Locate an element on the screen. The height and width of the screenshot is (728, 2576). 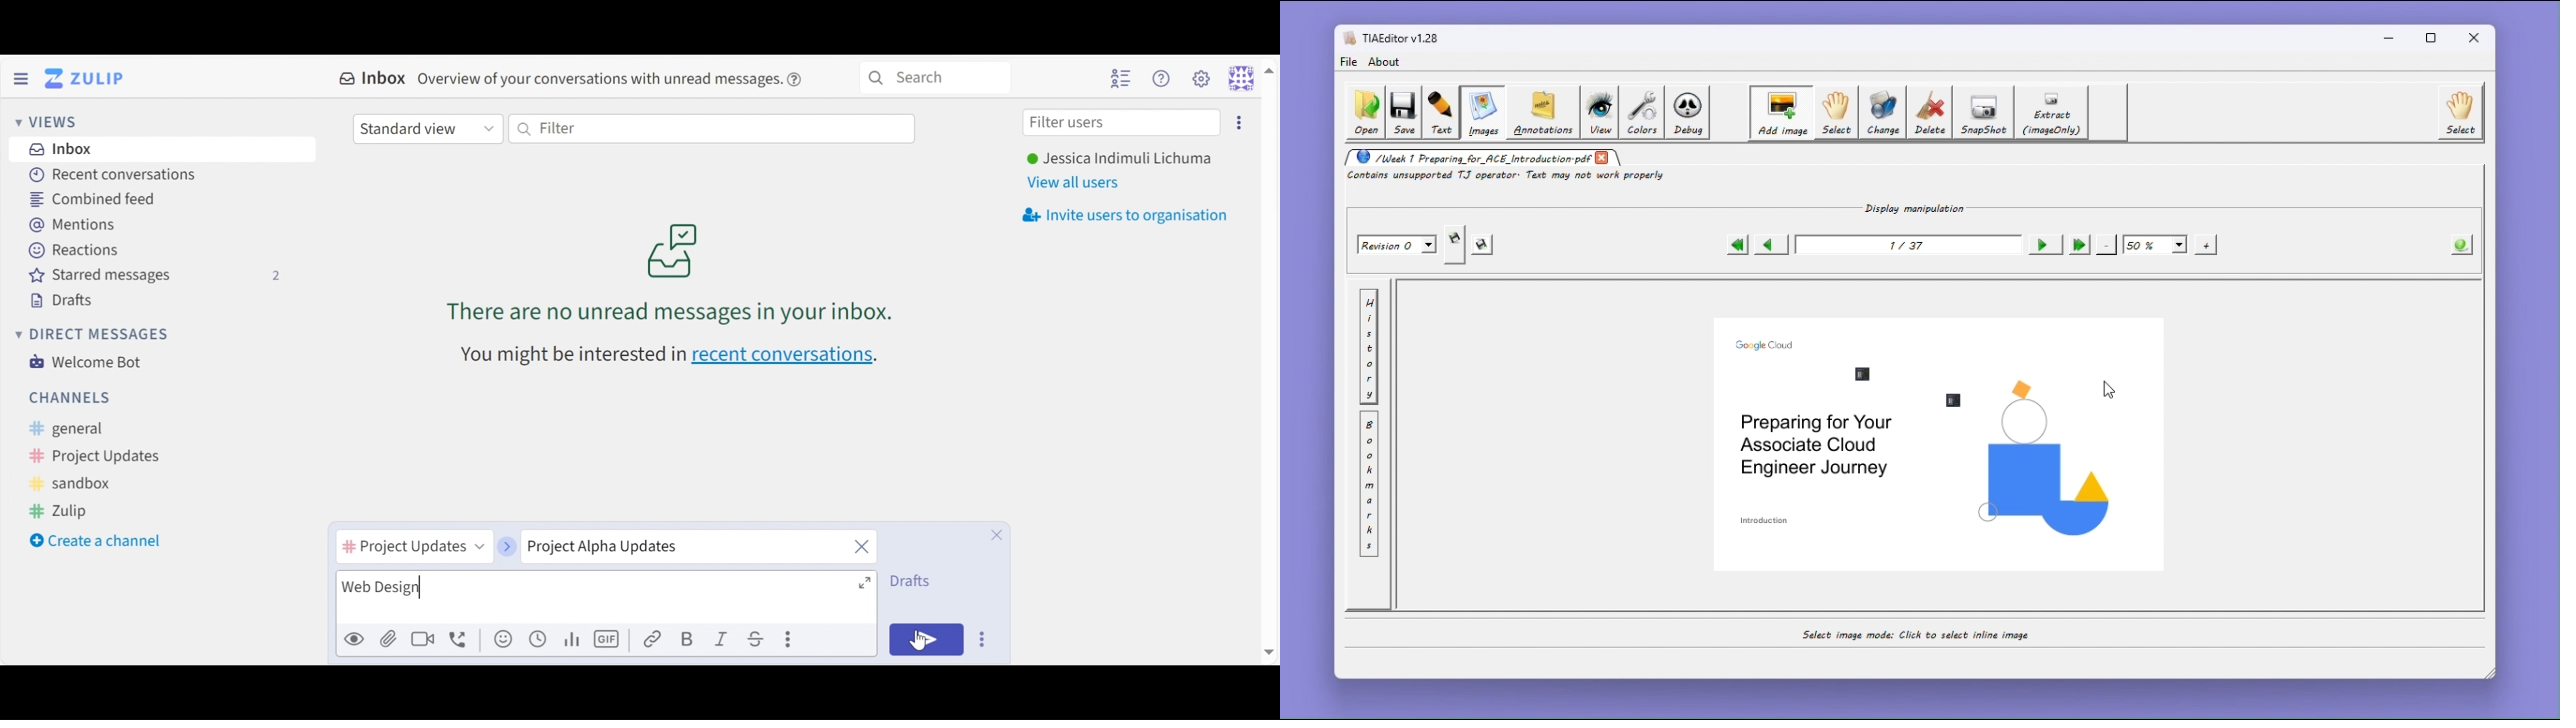
Help menu is located at coordinates (1163, 78).